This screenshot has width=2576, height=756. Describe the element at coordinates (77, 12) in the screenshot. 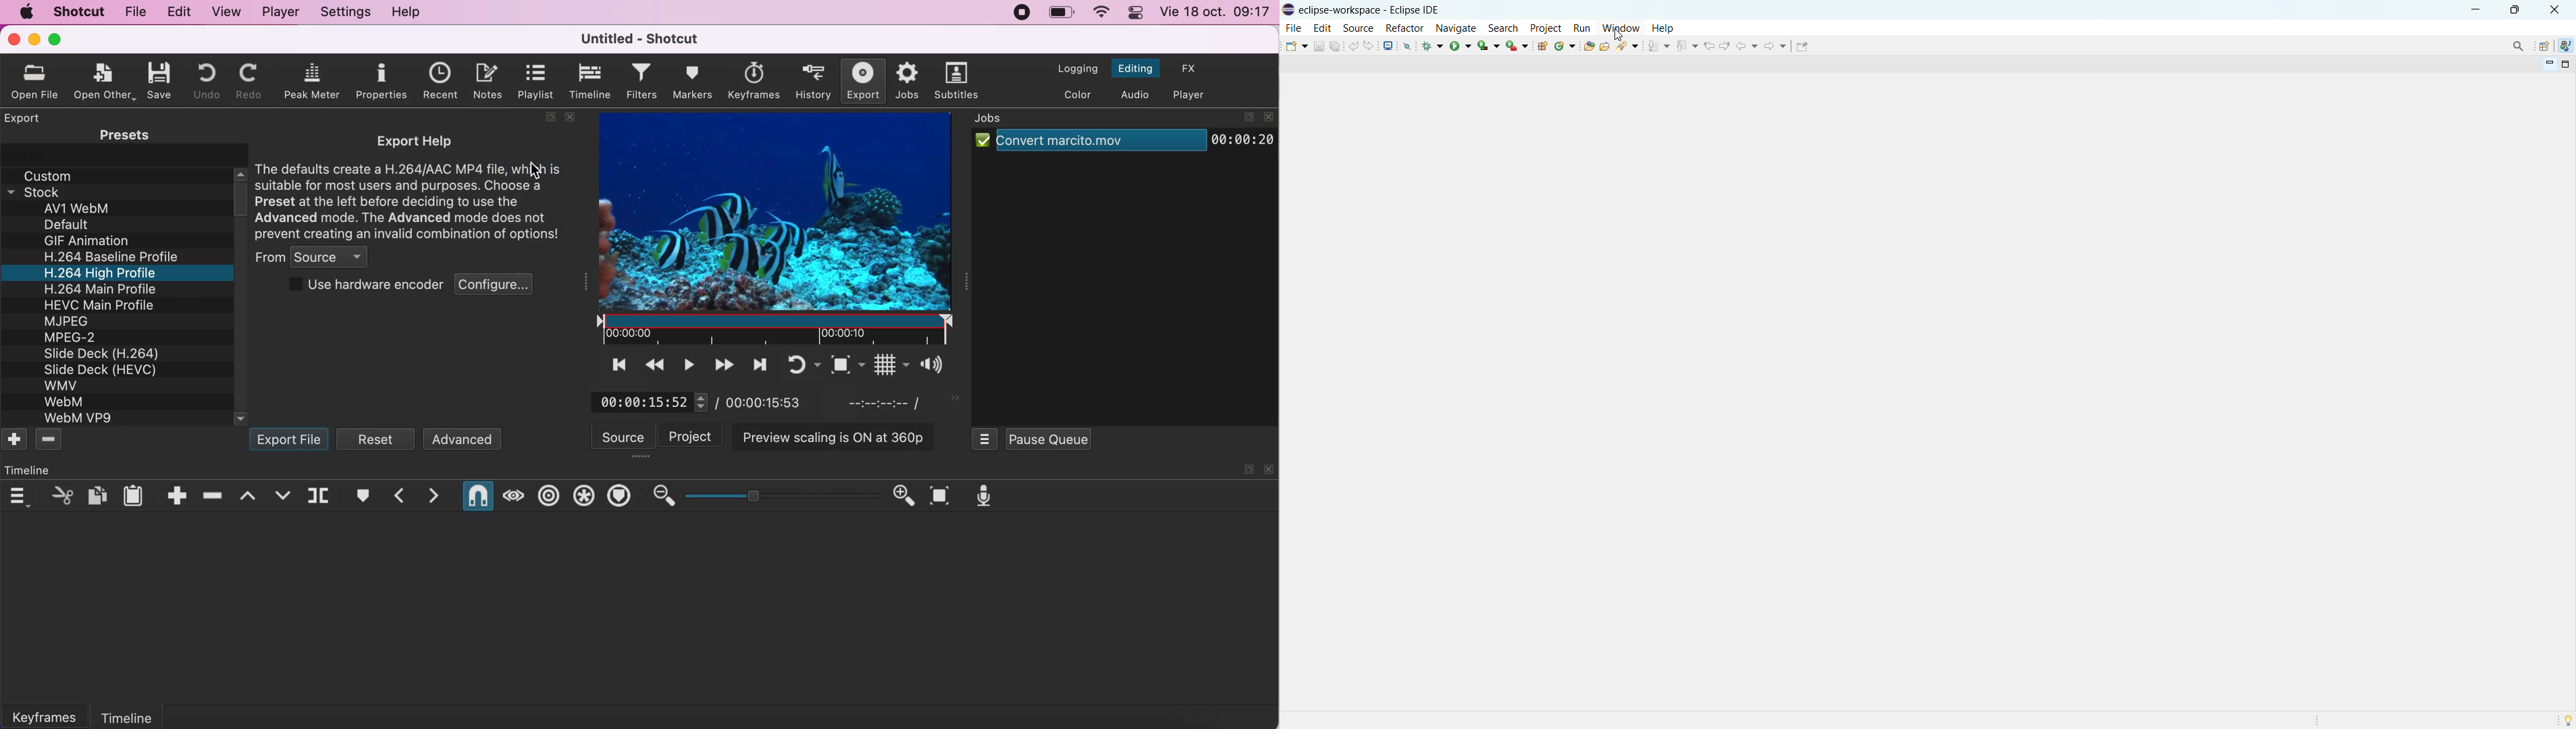

I see `shotcut` at that location.